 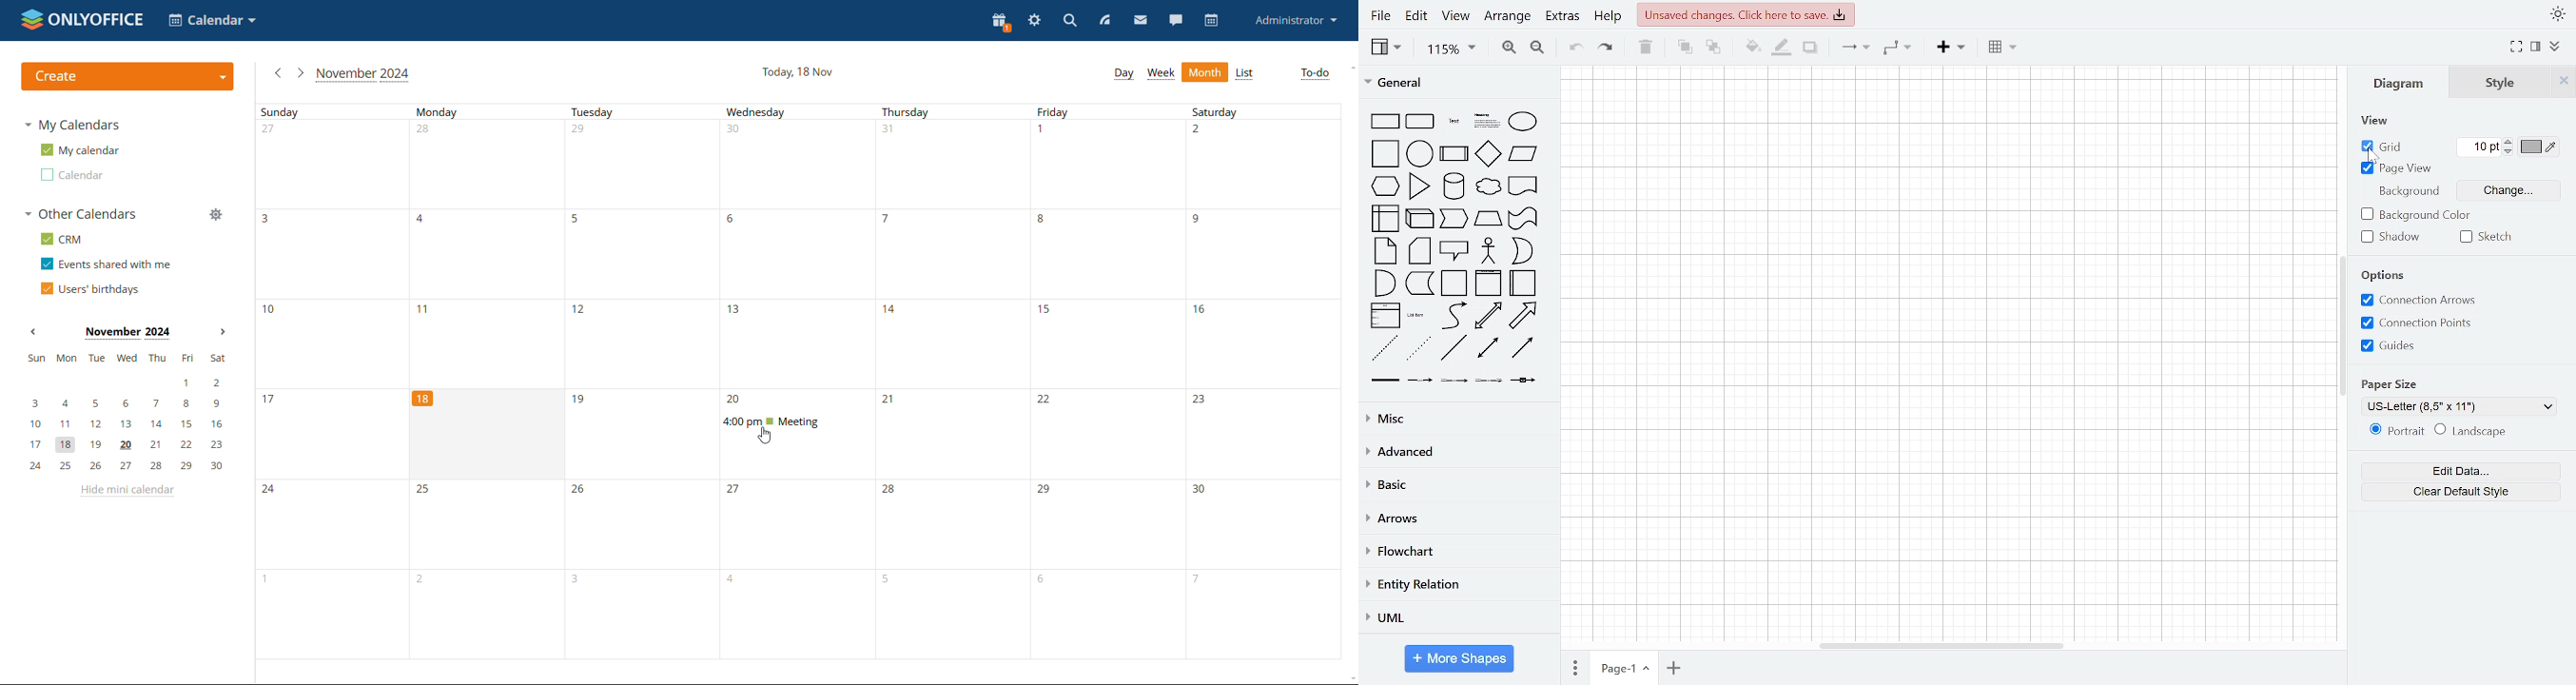 I want to click on mondays, so click(x=488, y=571).